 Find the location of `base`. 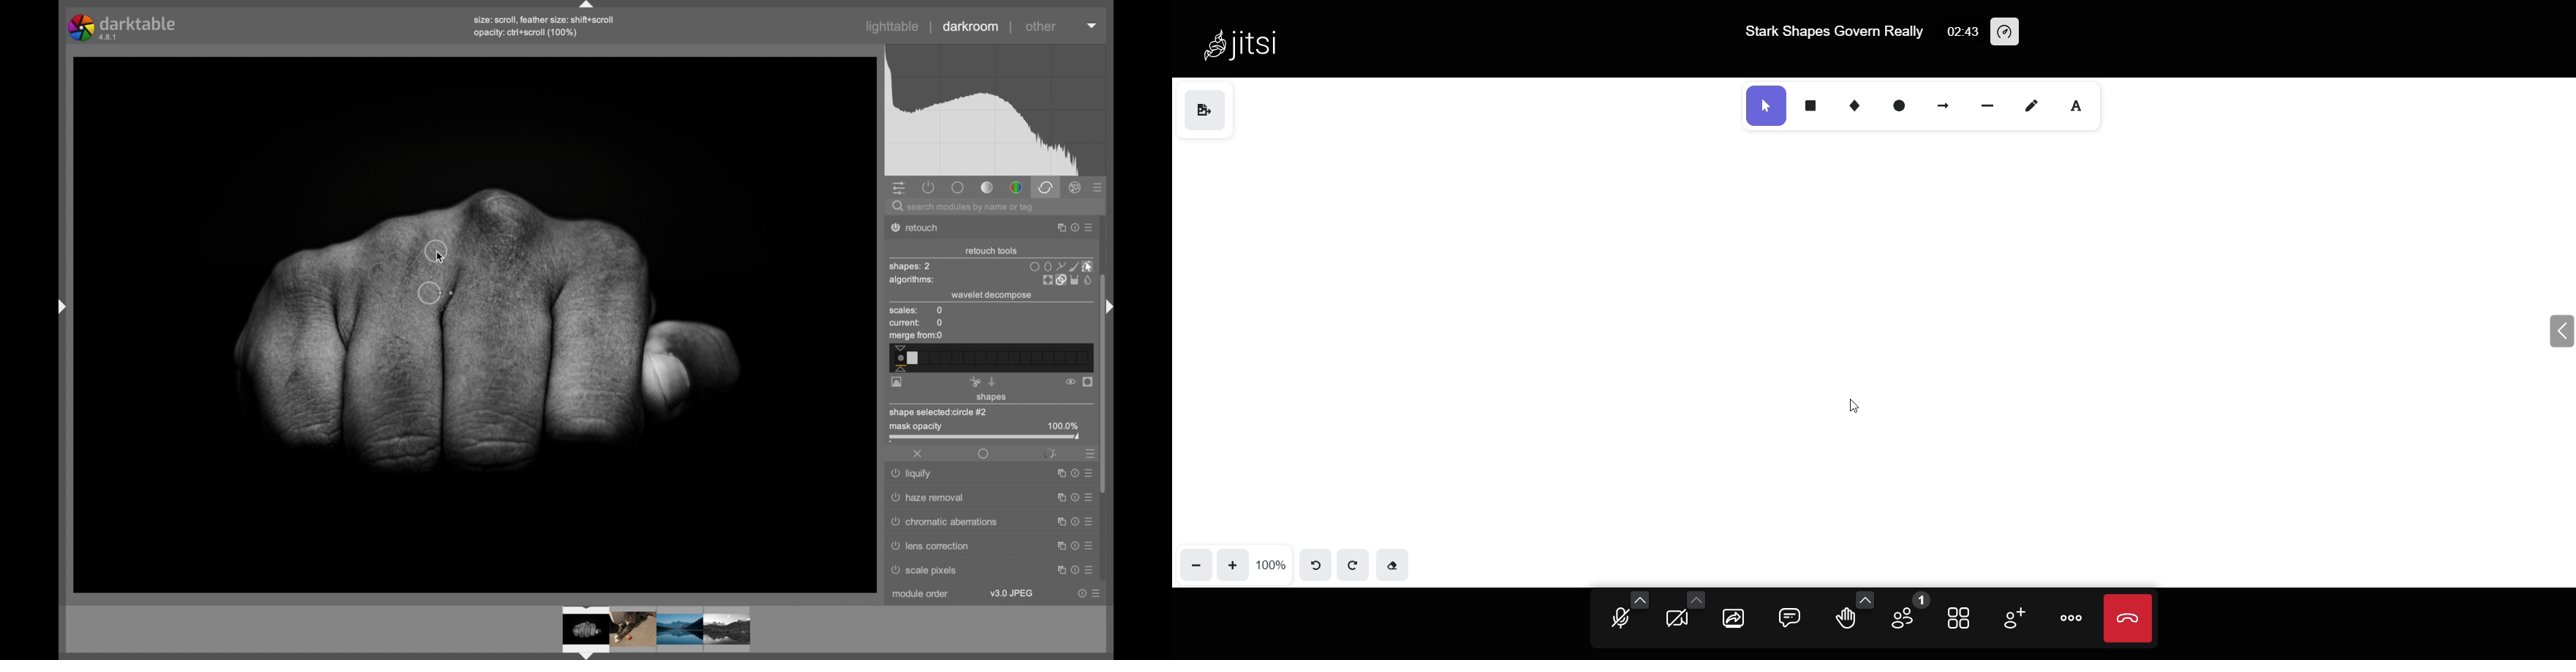

base is located at coordinates (958, 187).